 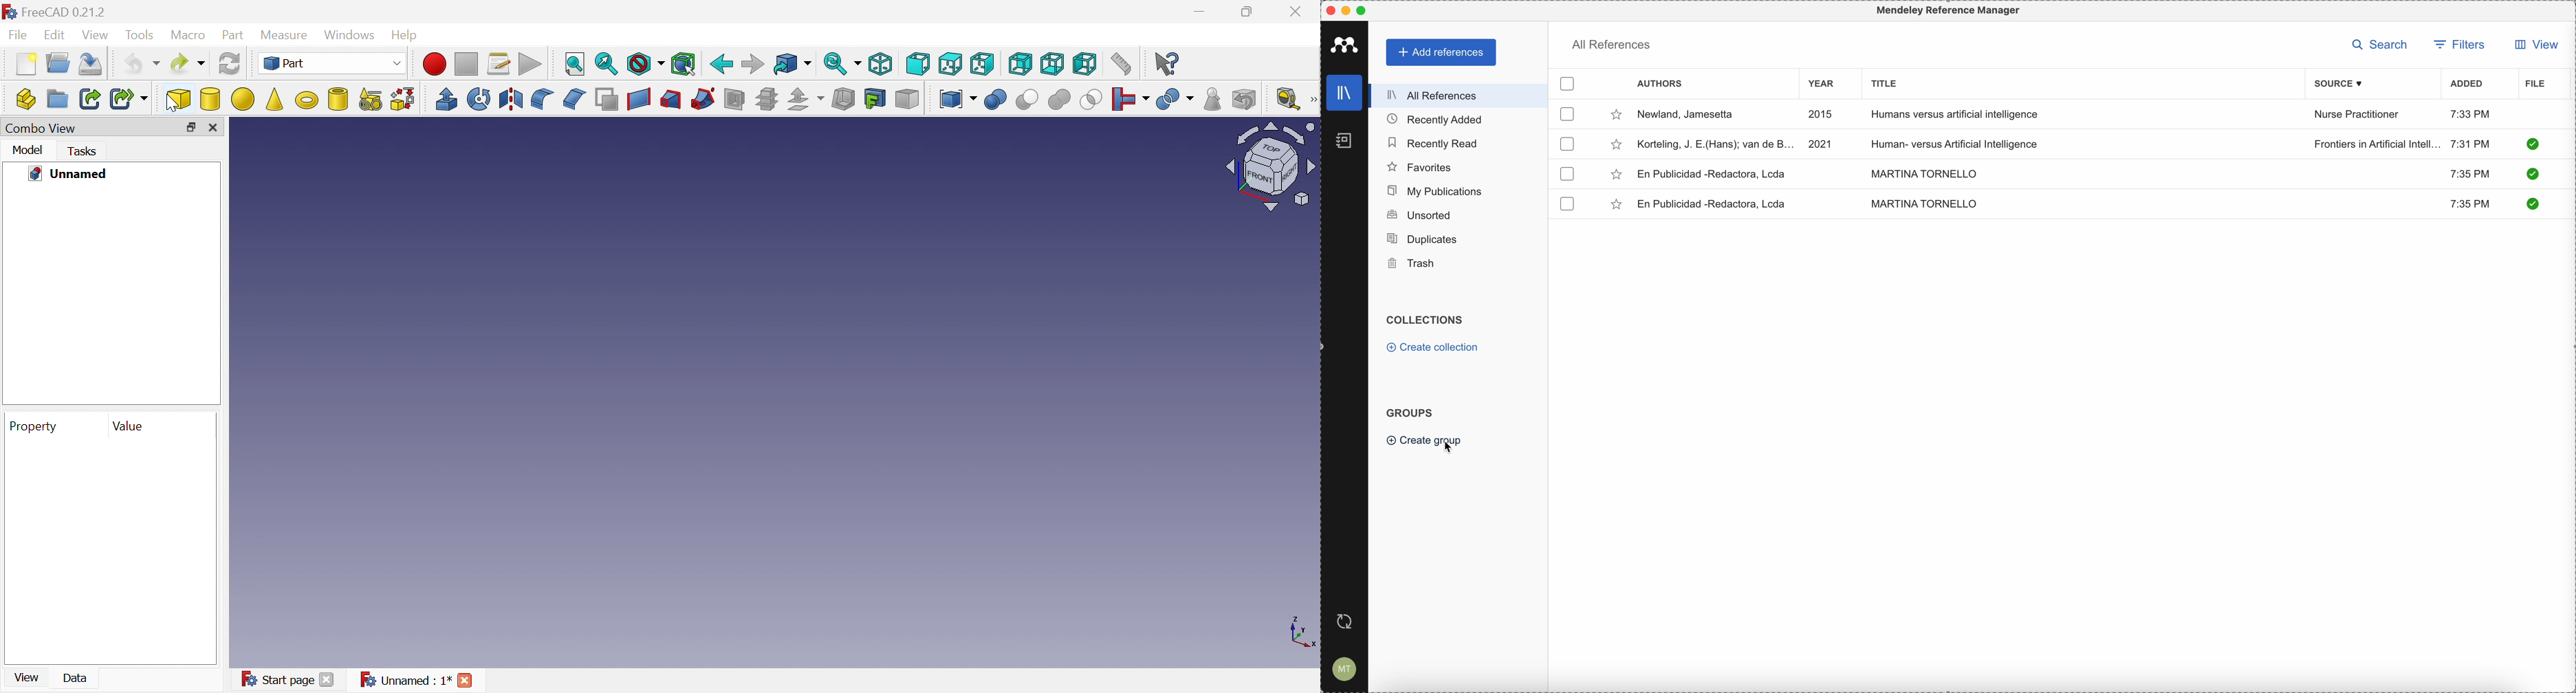 What do you see at coordinates (1435, 348) in the screenshot?
I see `create collection` at bounding box center [1435, 348].